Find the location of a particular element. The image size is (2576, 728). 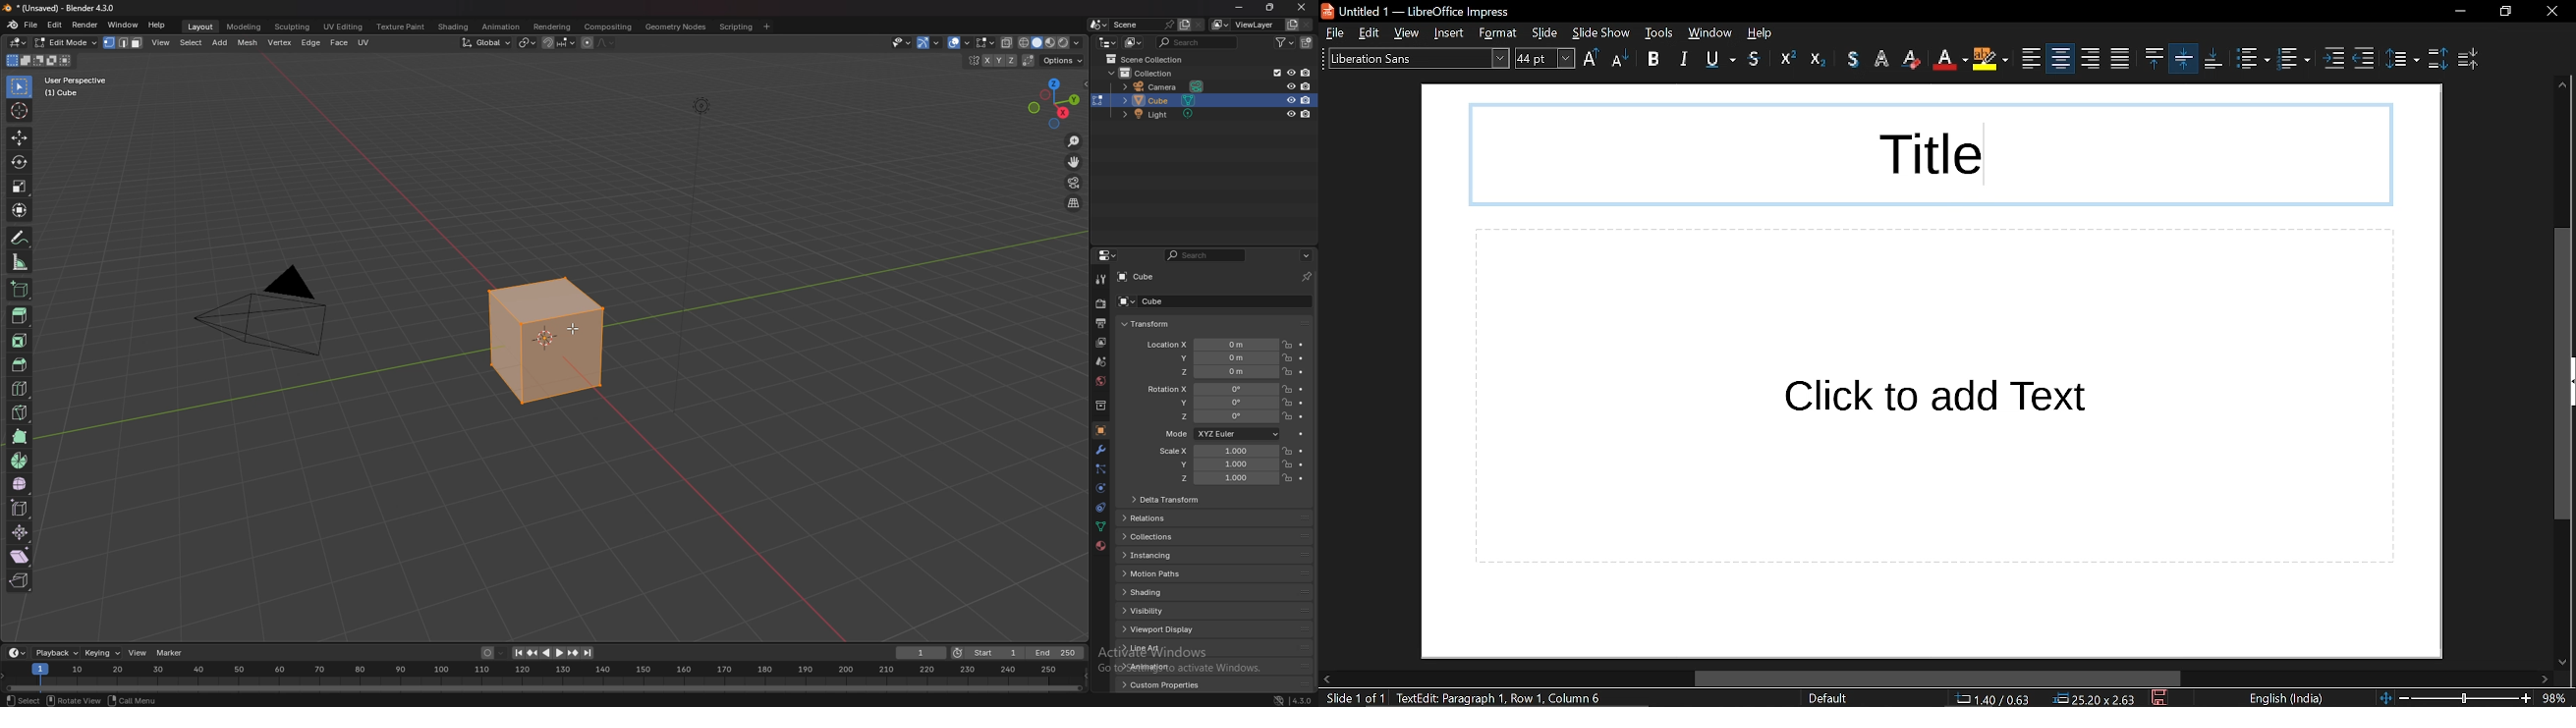

transform is located at coordinates (1163, 323).